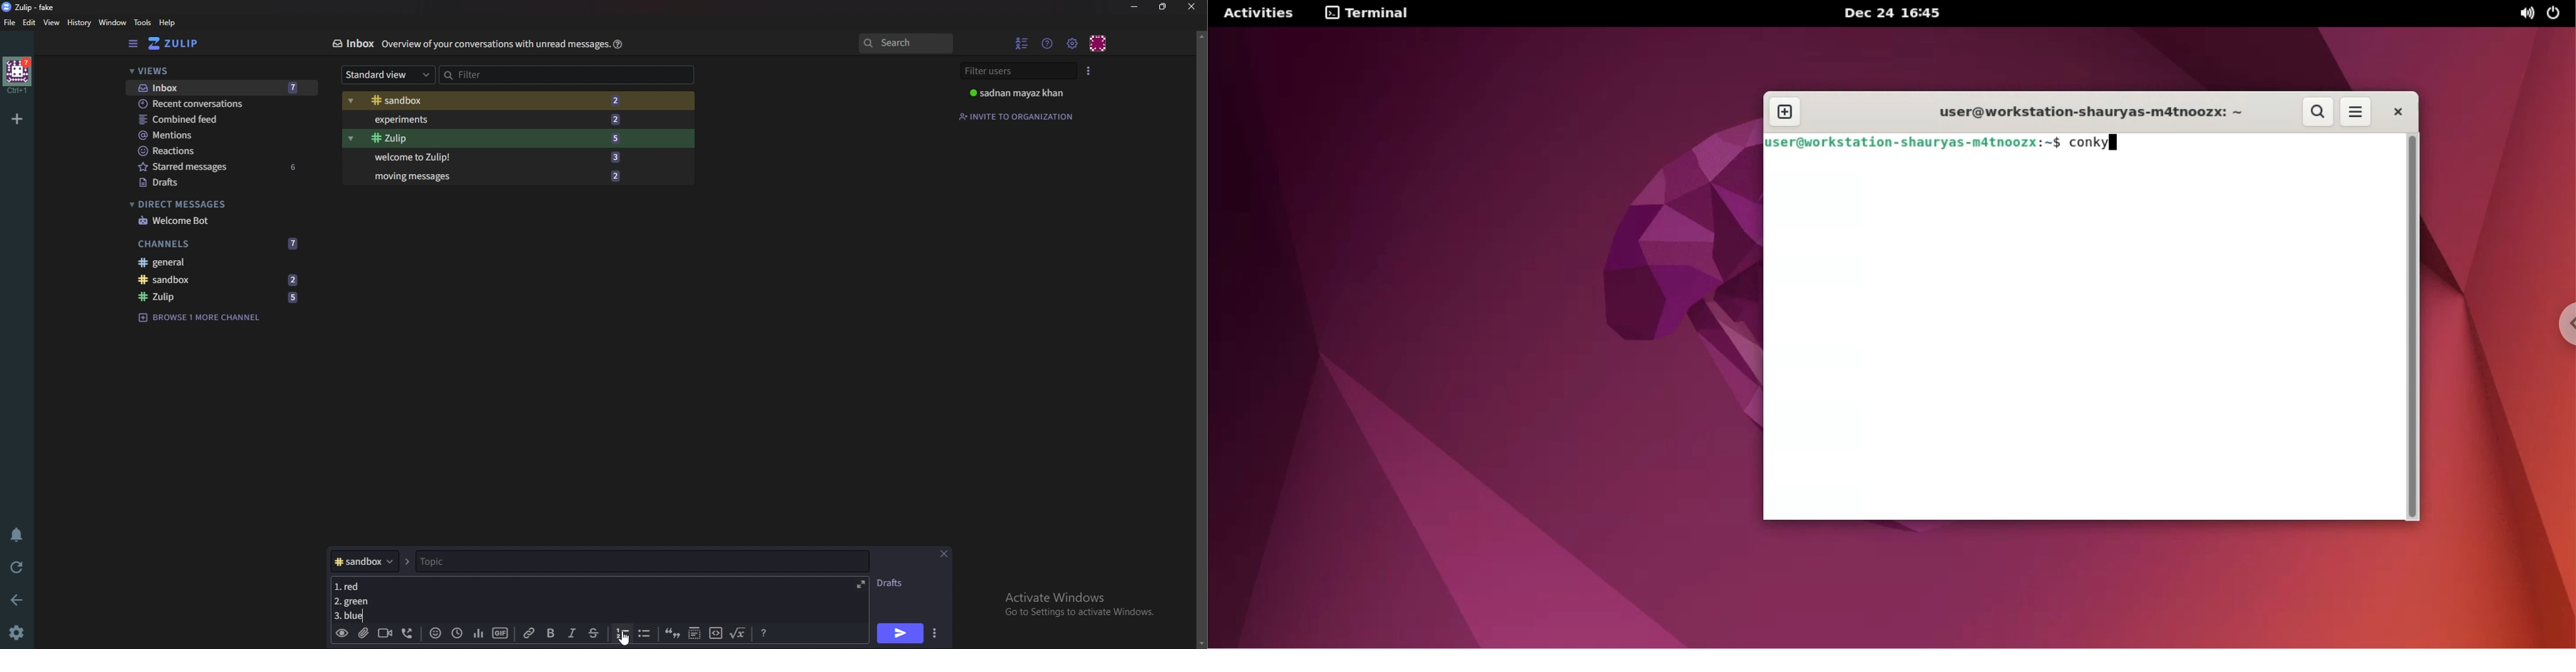  Describe the element at coordinates (10, 23) in the screenshot. I see `File` at that location.